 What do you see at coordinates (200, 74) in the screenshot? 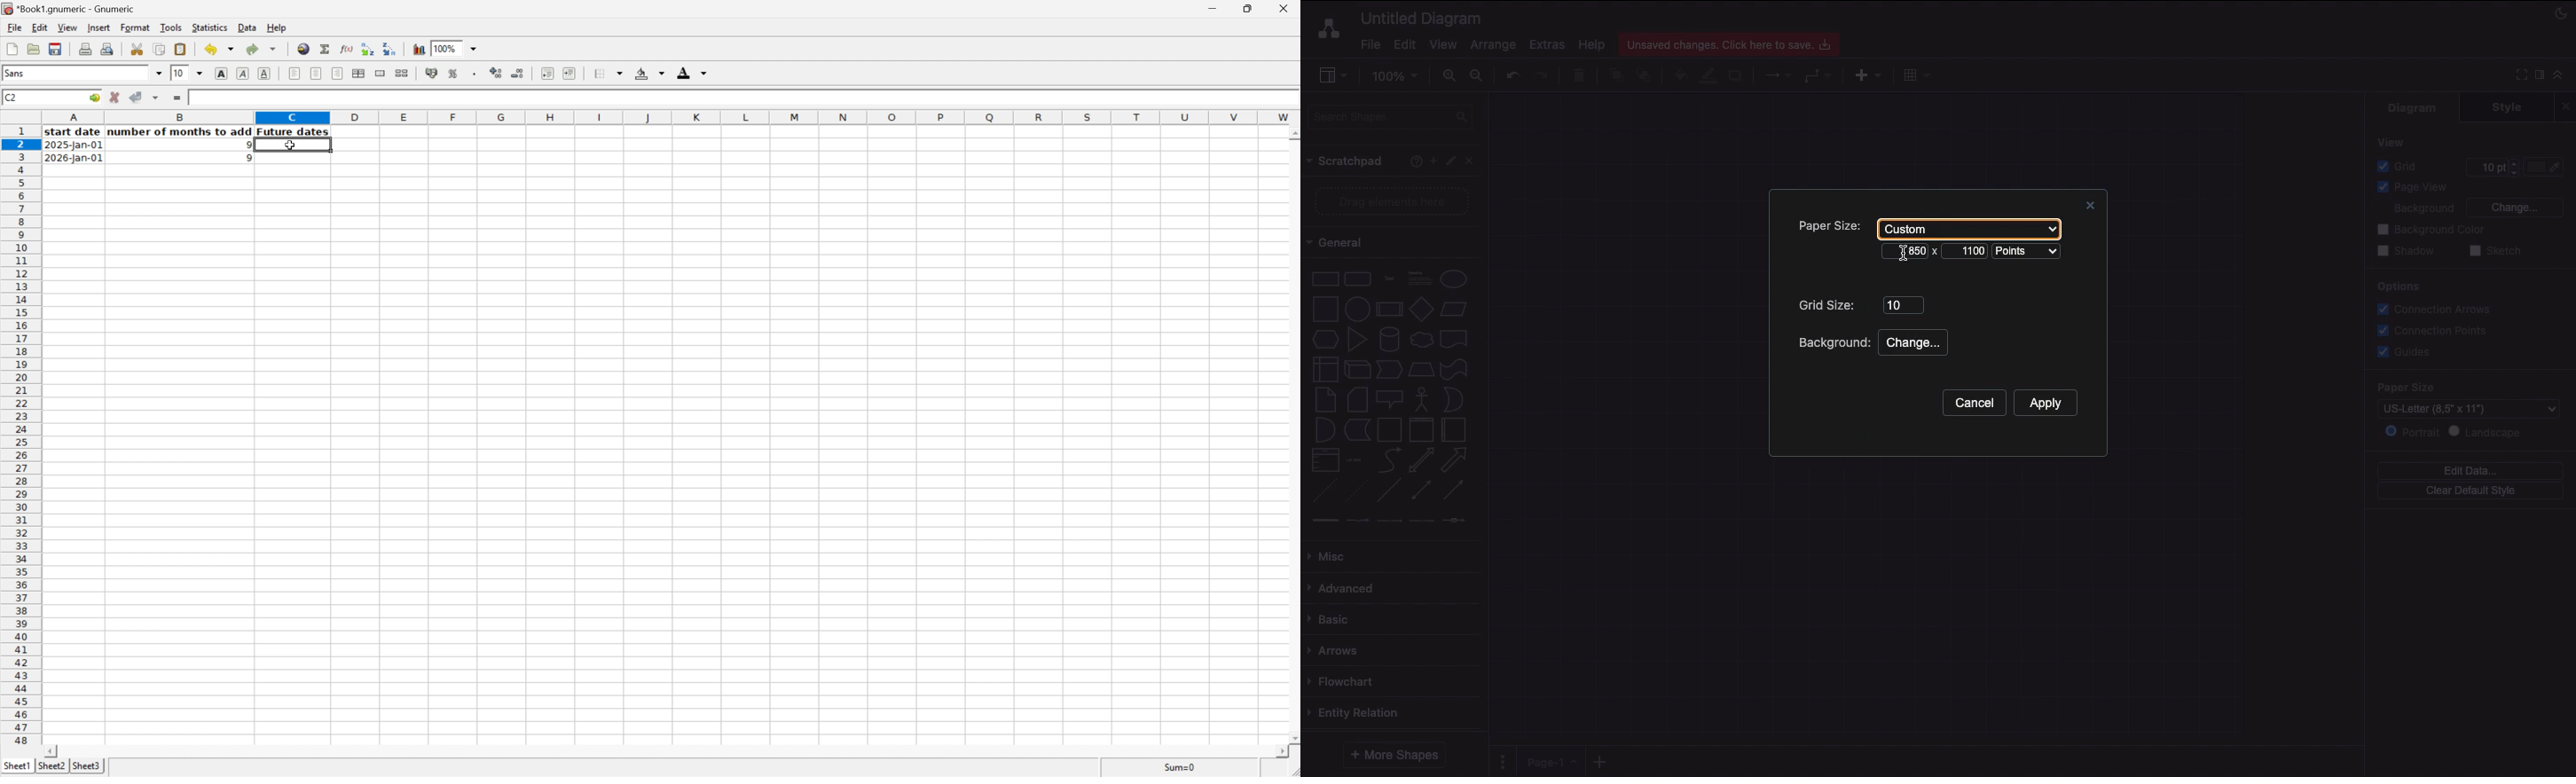
I see `Drop Down` at bounding box center [200, 74].